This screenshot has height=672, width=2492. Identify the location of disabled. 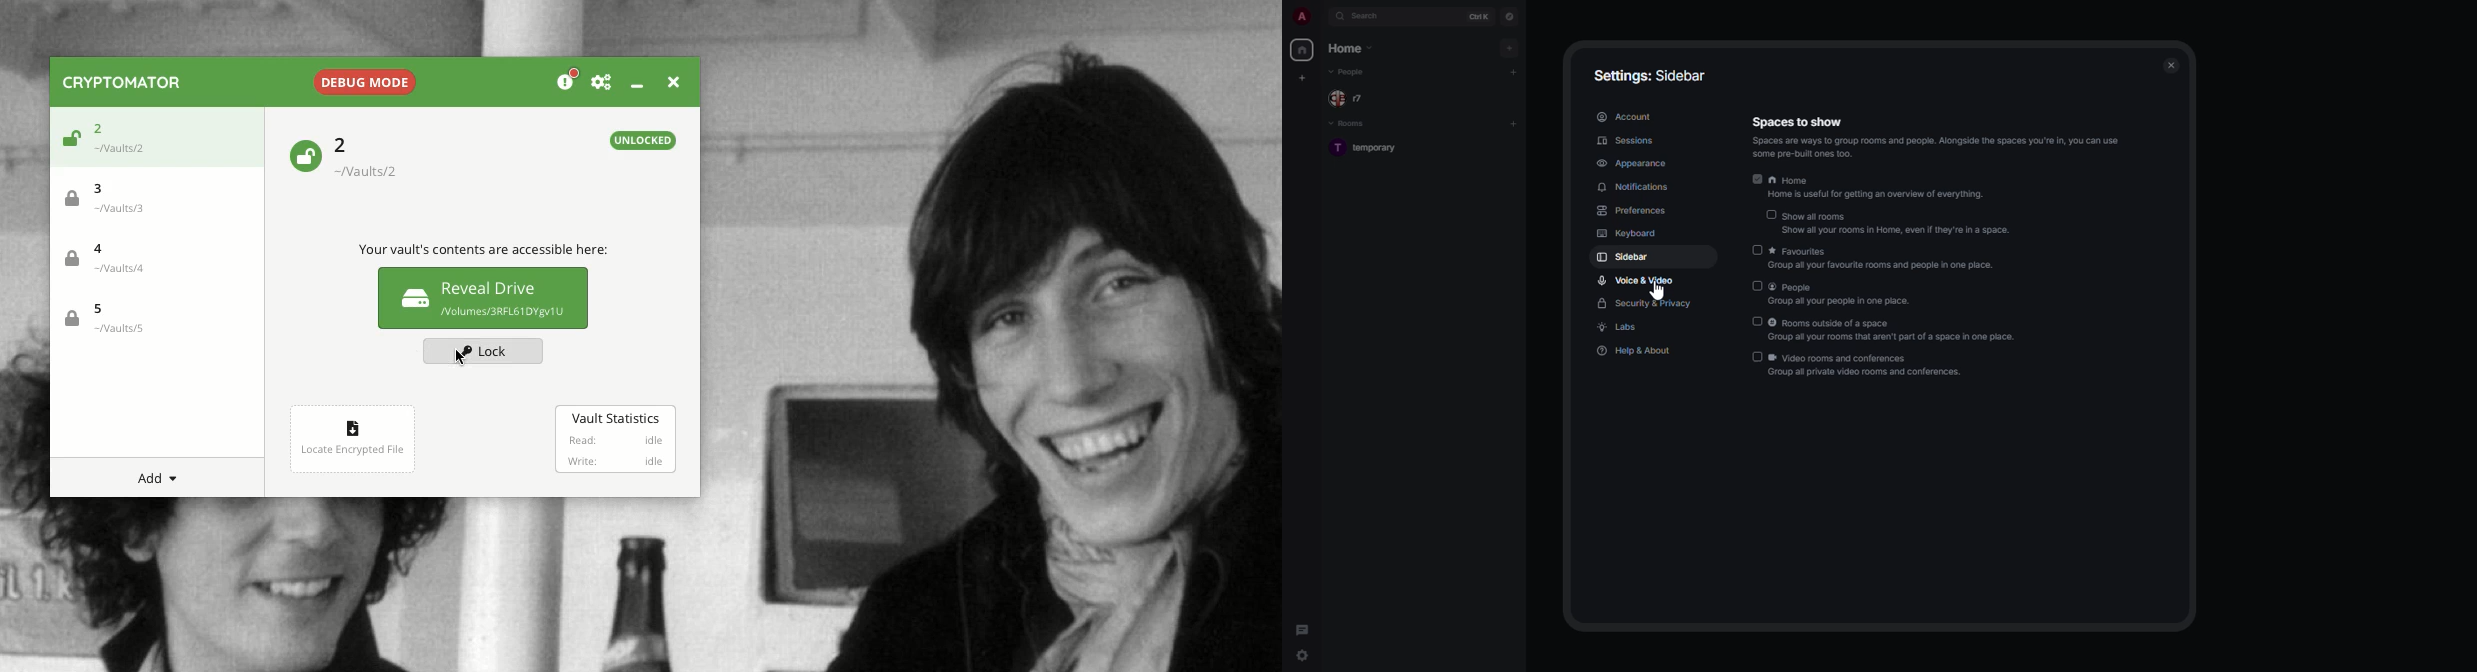
(1757, 357).